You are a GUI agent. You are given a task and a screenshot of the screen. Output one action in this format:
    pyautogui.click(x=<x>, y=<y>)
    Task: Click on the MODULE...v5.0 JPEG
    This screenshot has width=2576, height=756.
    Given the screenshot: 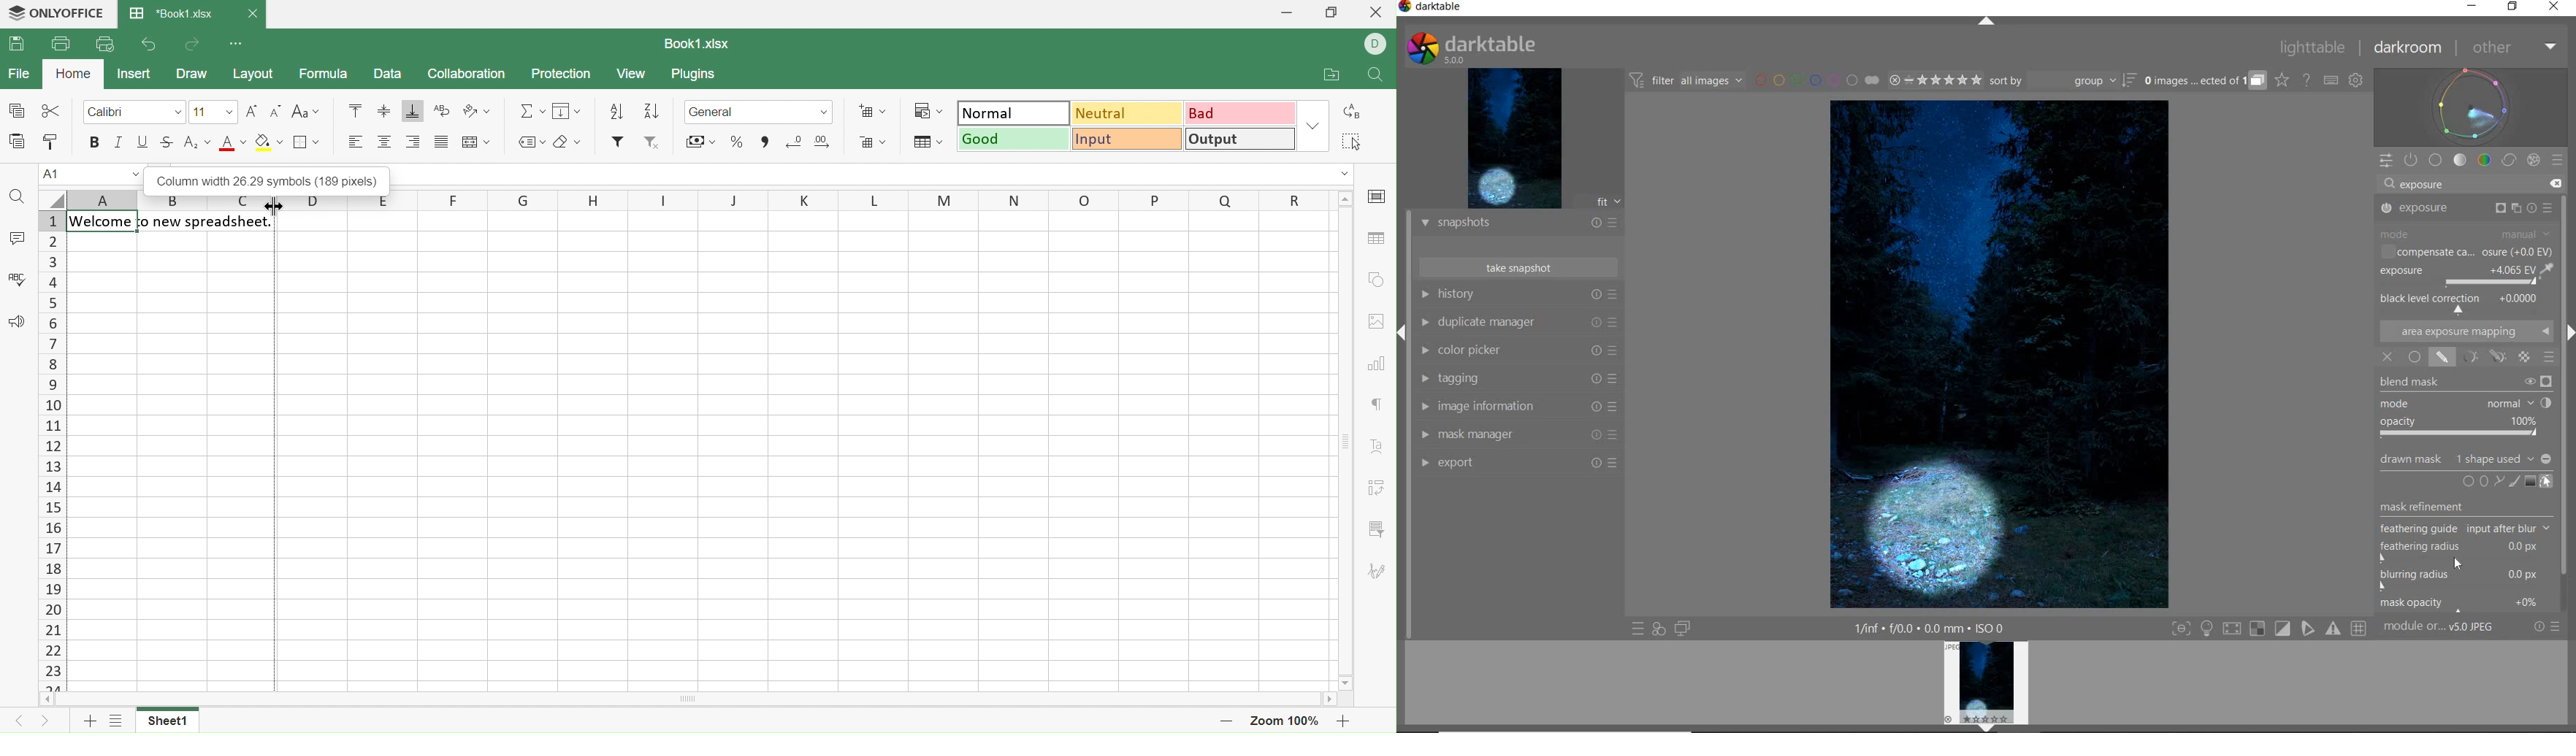 What is the action you would take?
    pyautogui.click(x=2439, y=628)
    